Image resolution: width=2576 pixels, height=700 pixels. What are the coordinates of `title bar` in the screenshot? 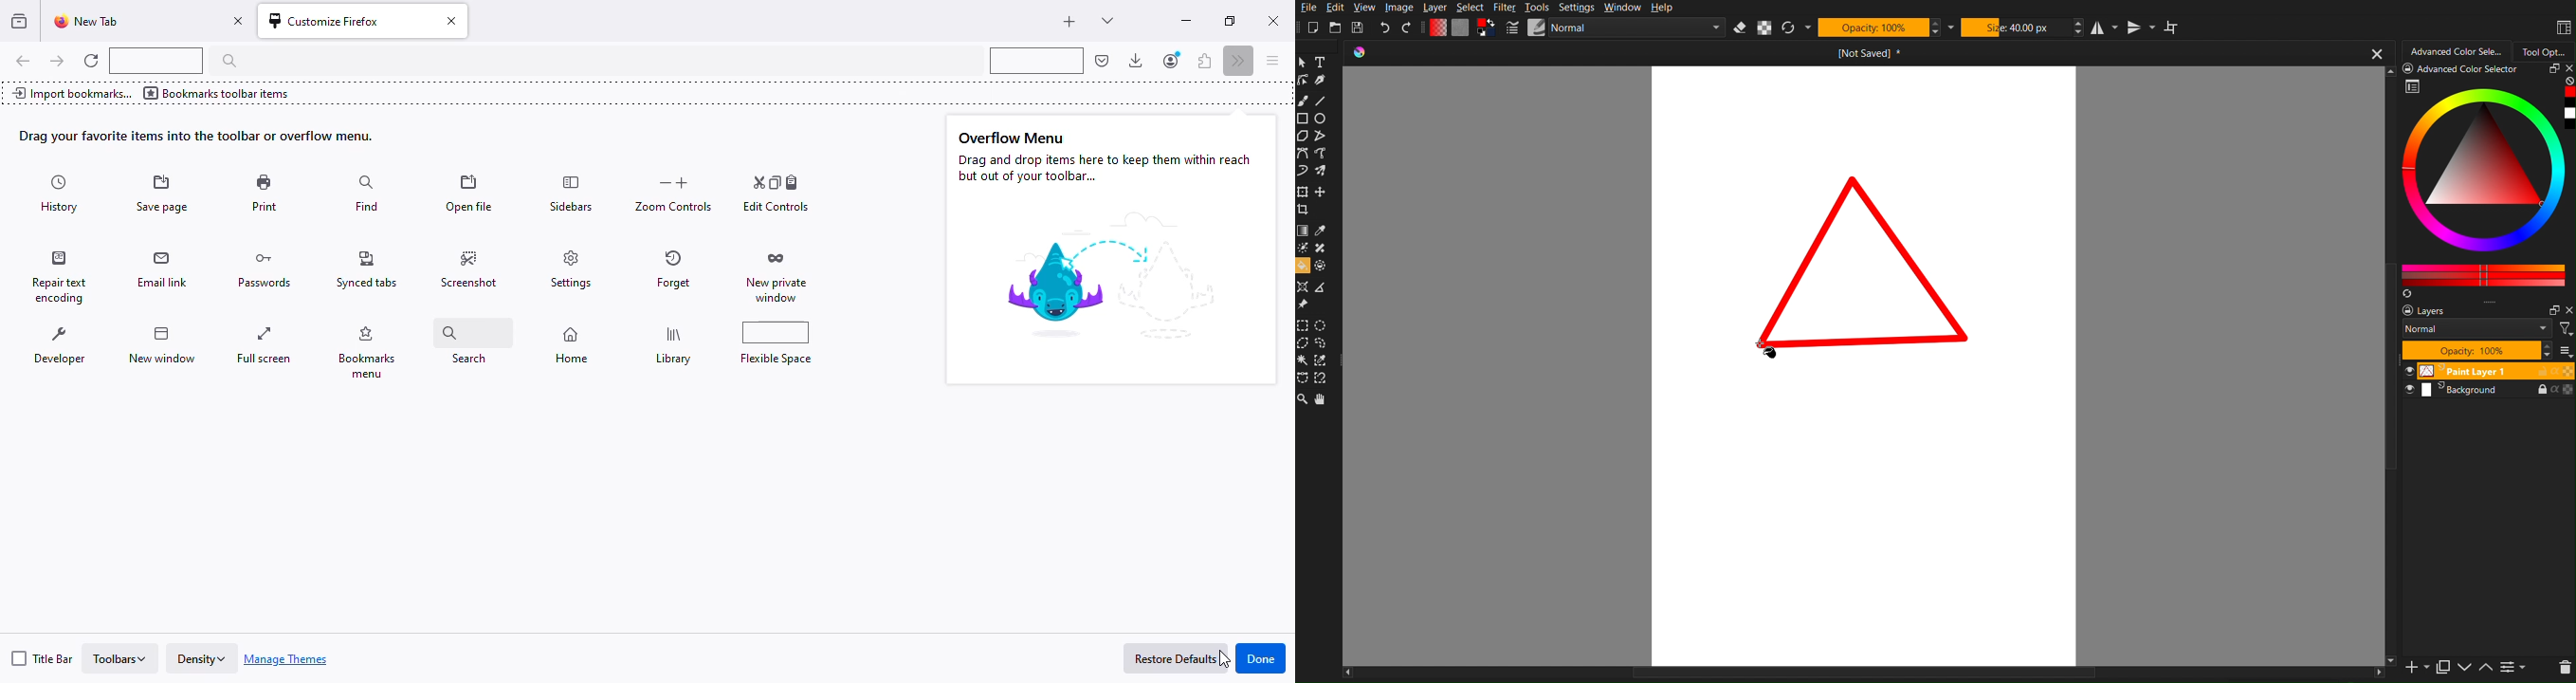 It's located at (42, 658).